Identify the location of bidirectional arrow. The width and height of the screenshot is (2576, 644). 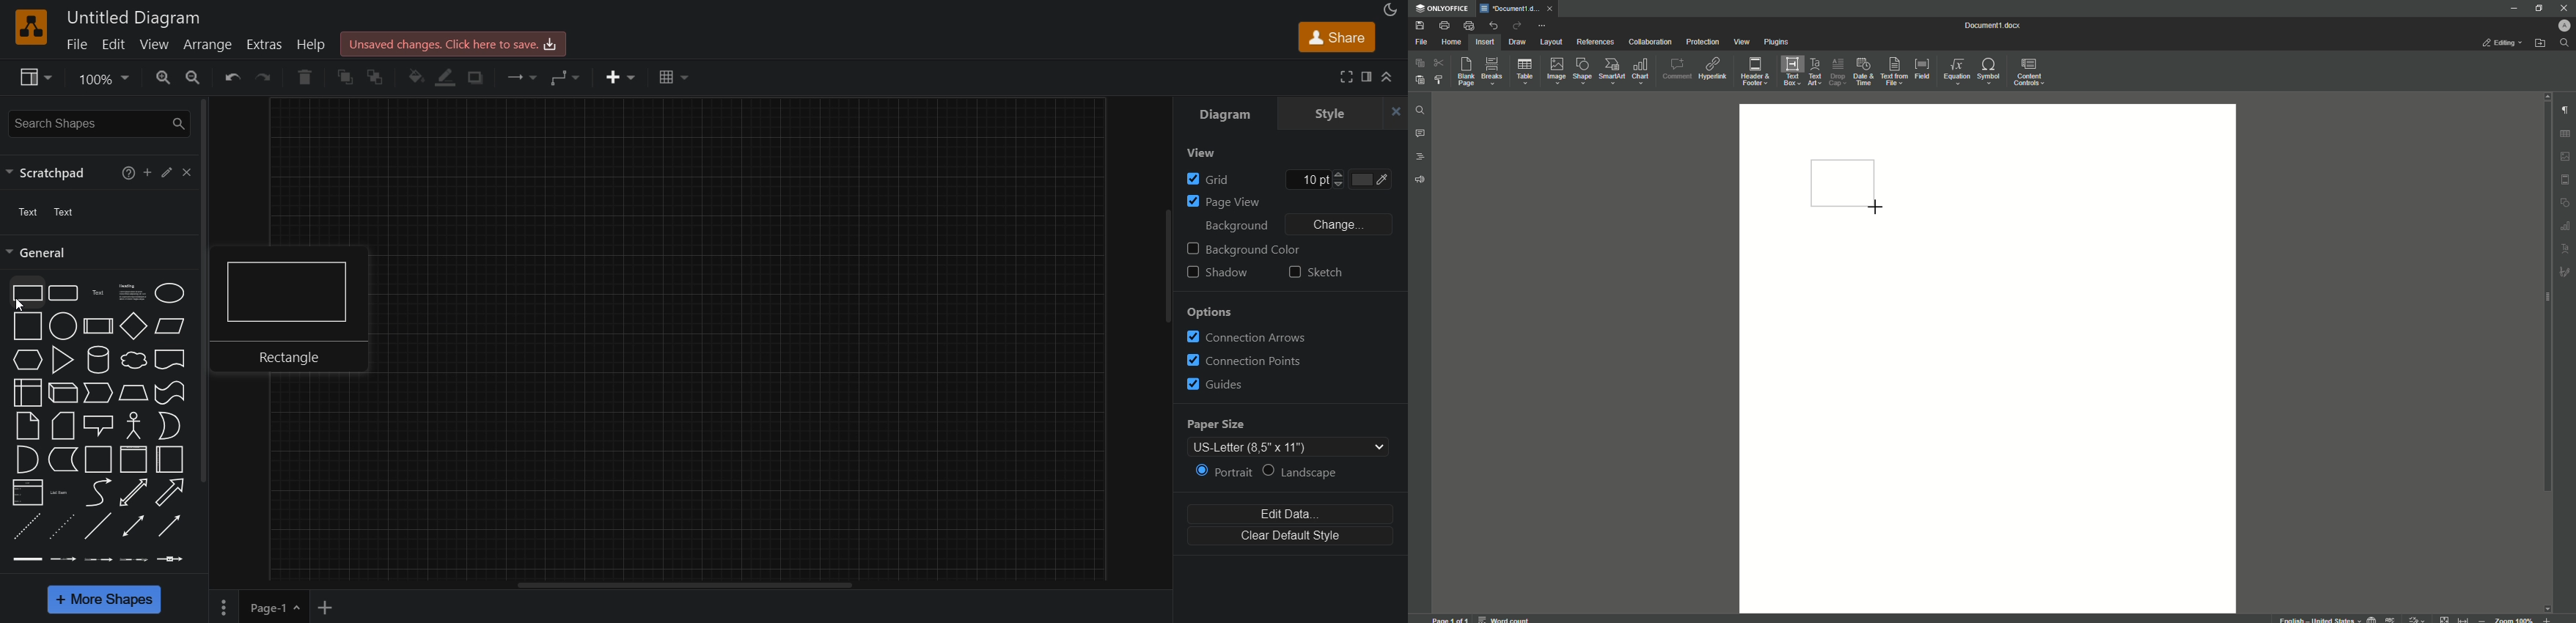
(135, 493).